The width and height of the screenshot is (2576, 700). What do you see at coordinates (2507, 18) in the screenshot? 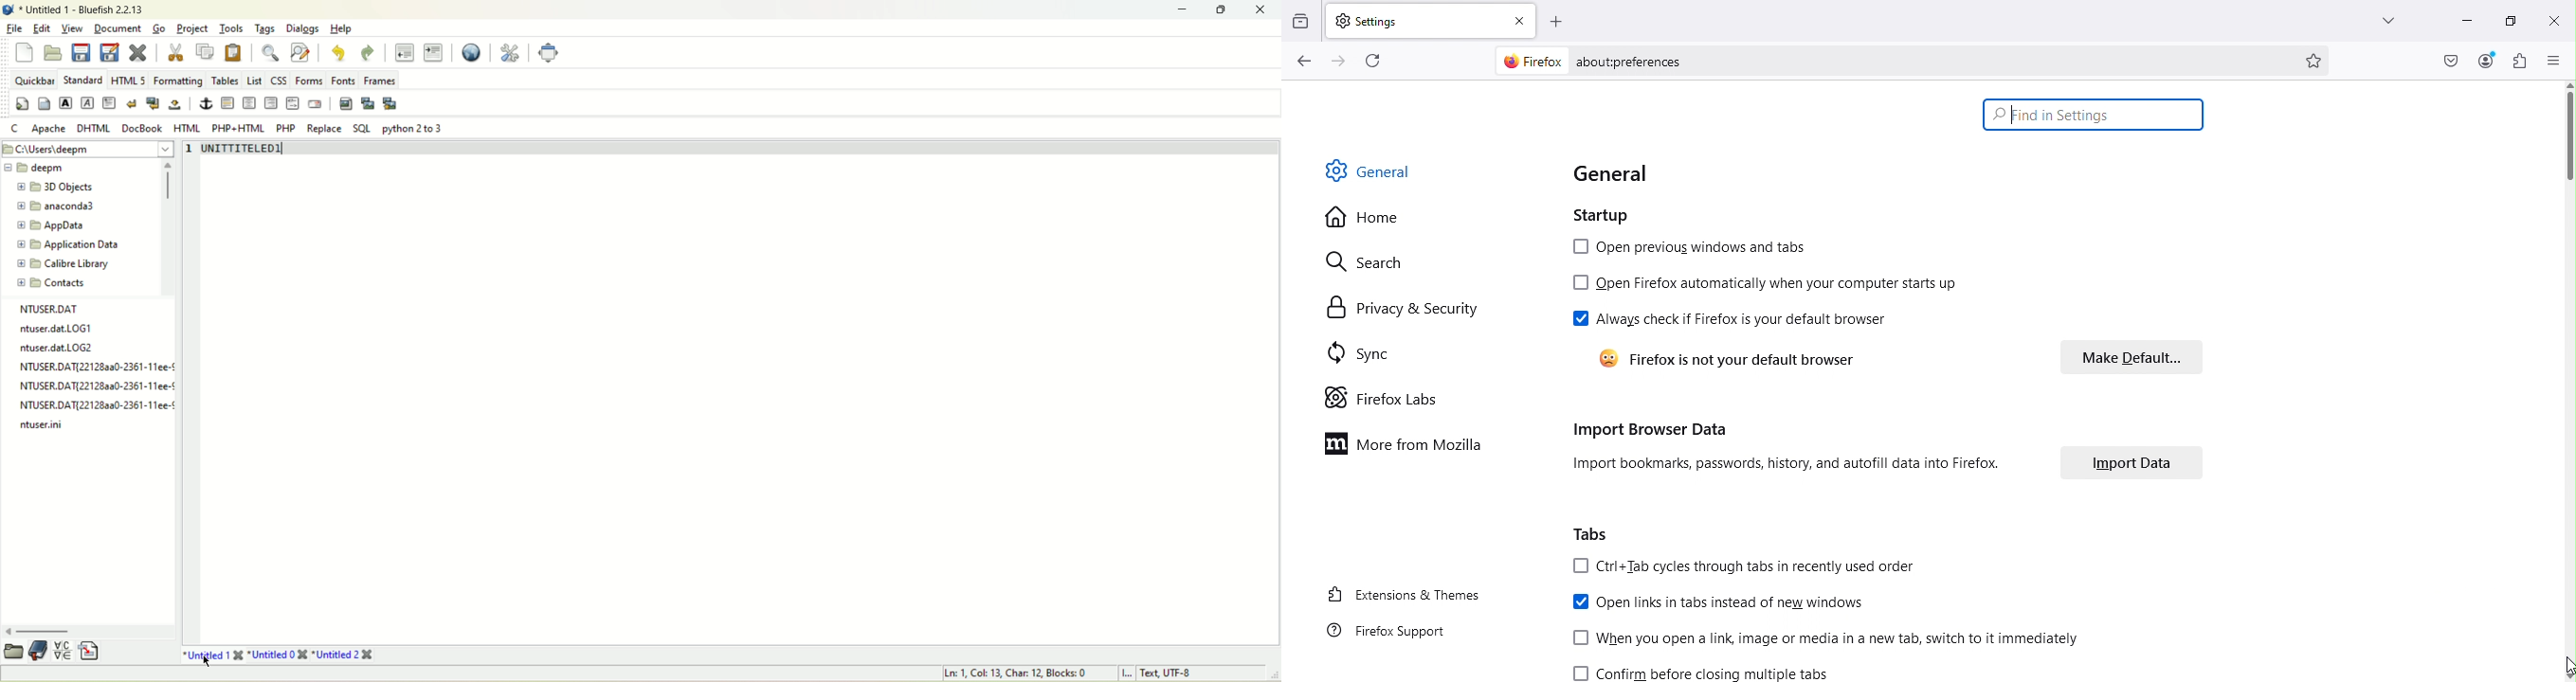
I see `Maximize tab` at bounding box center [2507, 18].